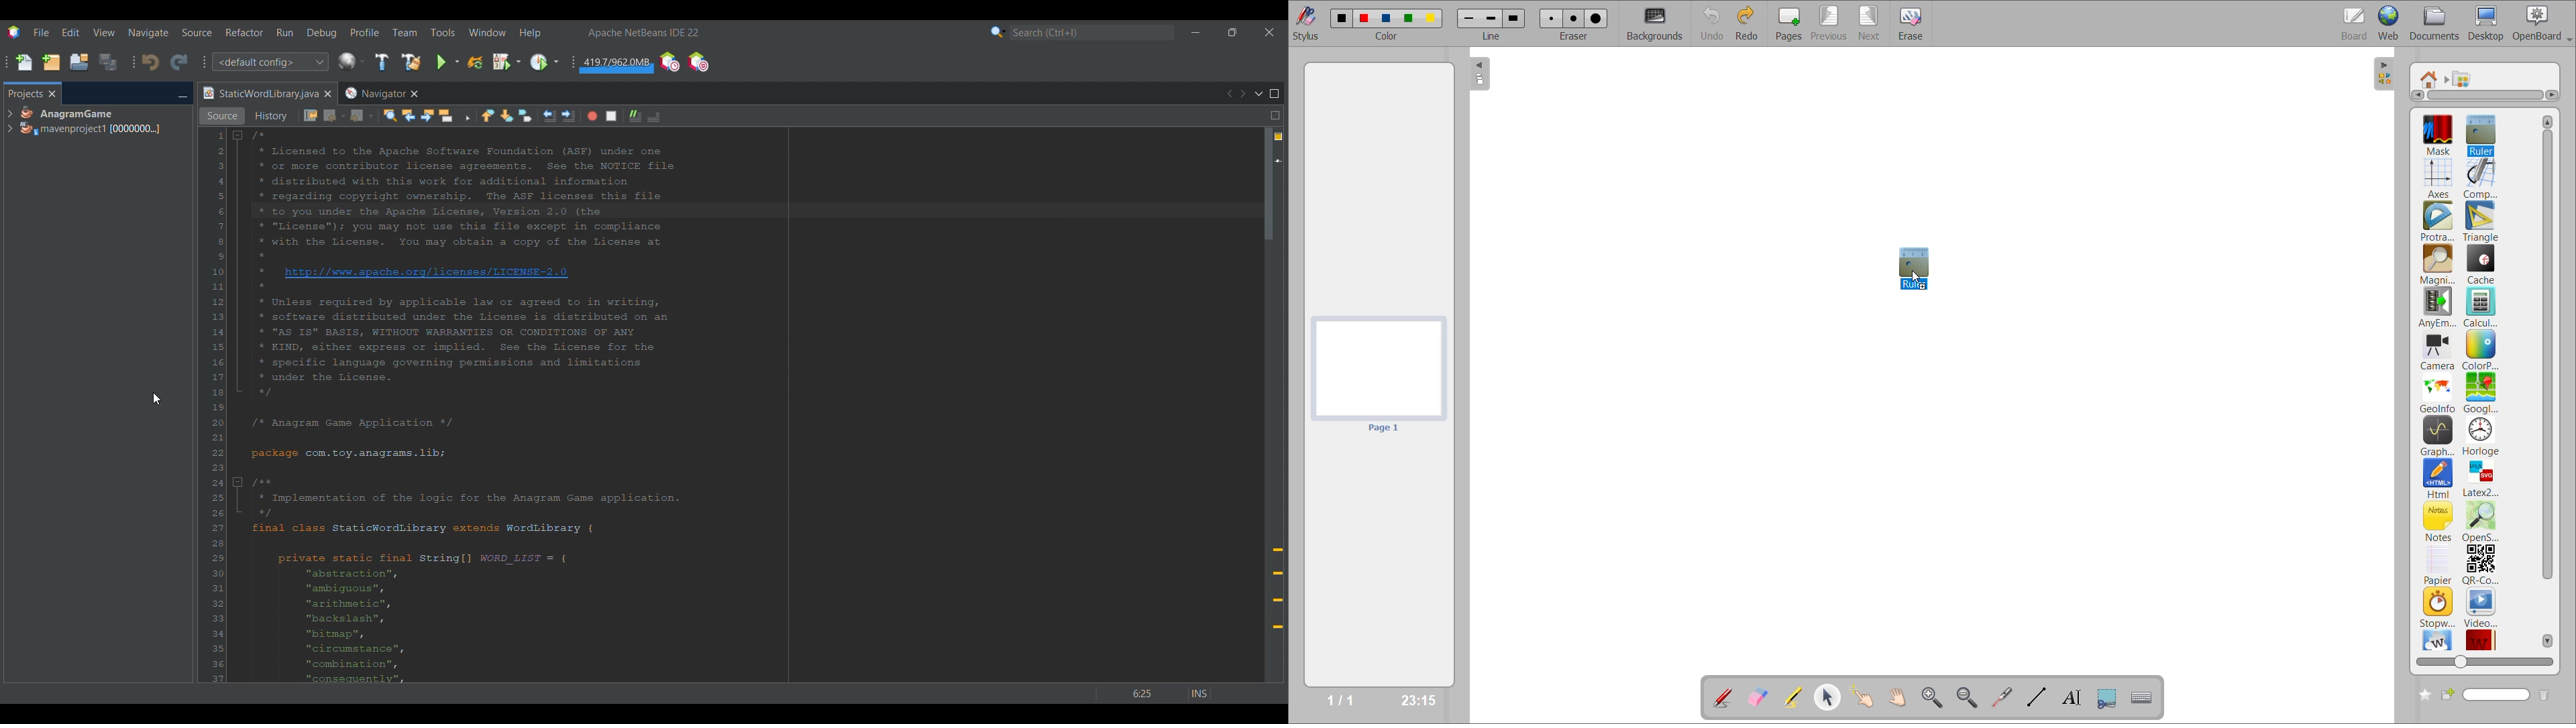 The image size is (2576, 728). I want to click on zoom out, so click(1969, 697).